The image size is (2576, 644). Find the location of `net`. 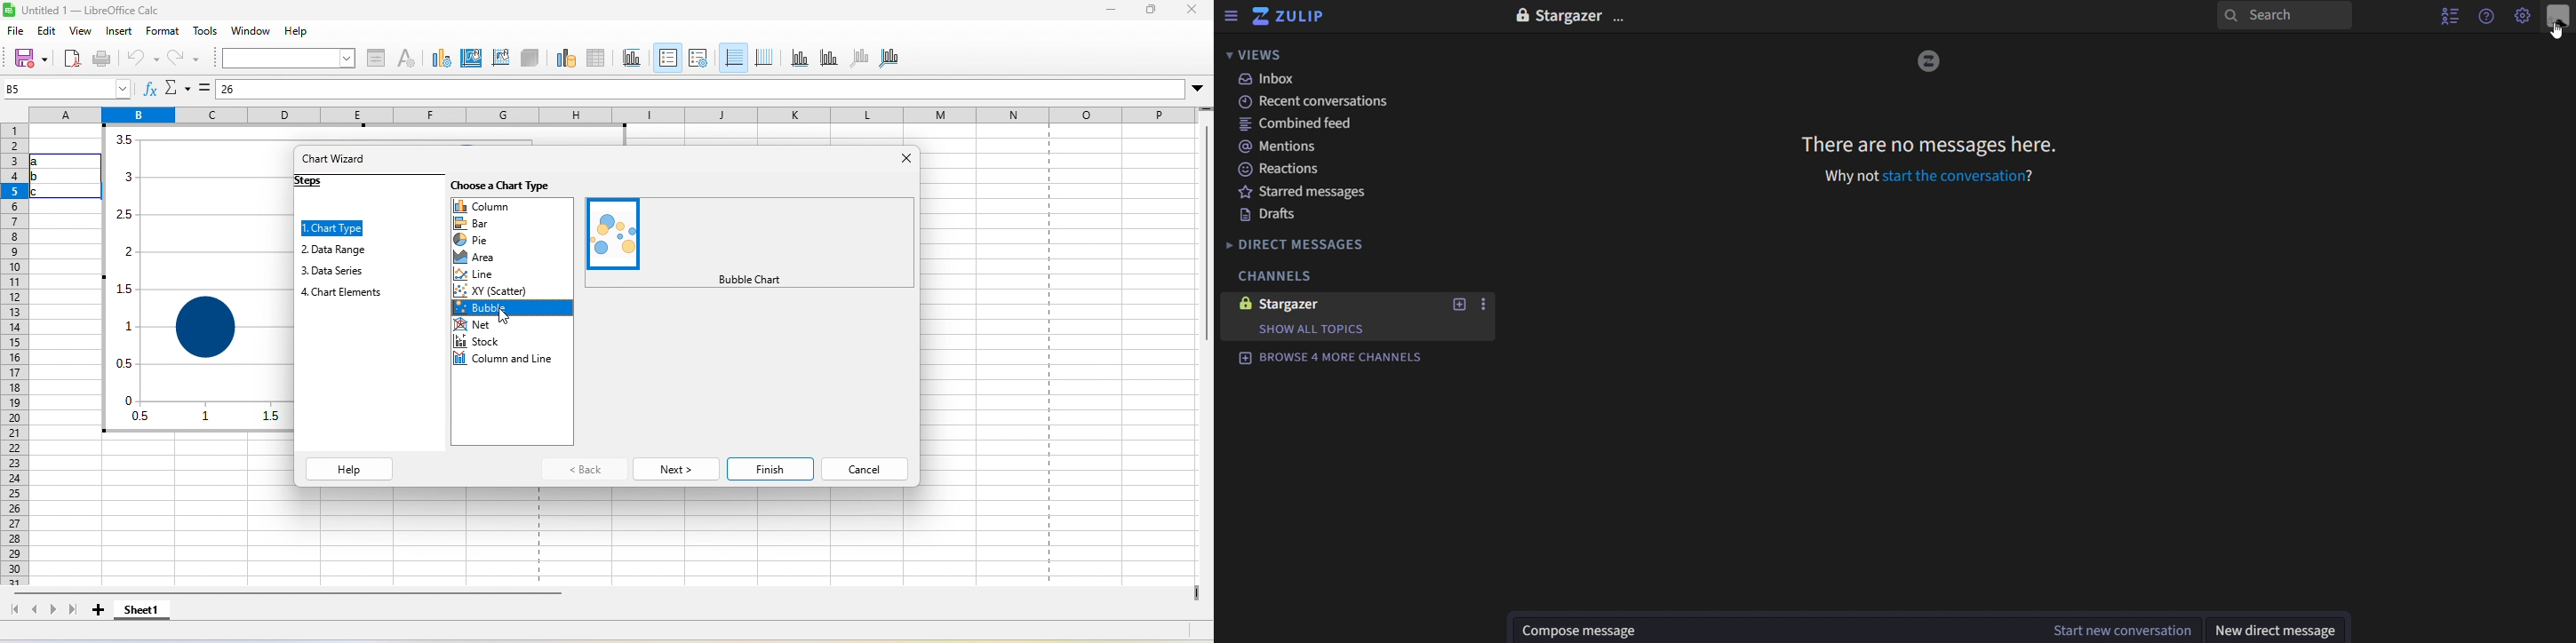

net is located at coordinates (476, 328).